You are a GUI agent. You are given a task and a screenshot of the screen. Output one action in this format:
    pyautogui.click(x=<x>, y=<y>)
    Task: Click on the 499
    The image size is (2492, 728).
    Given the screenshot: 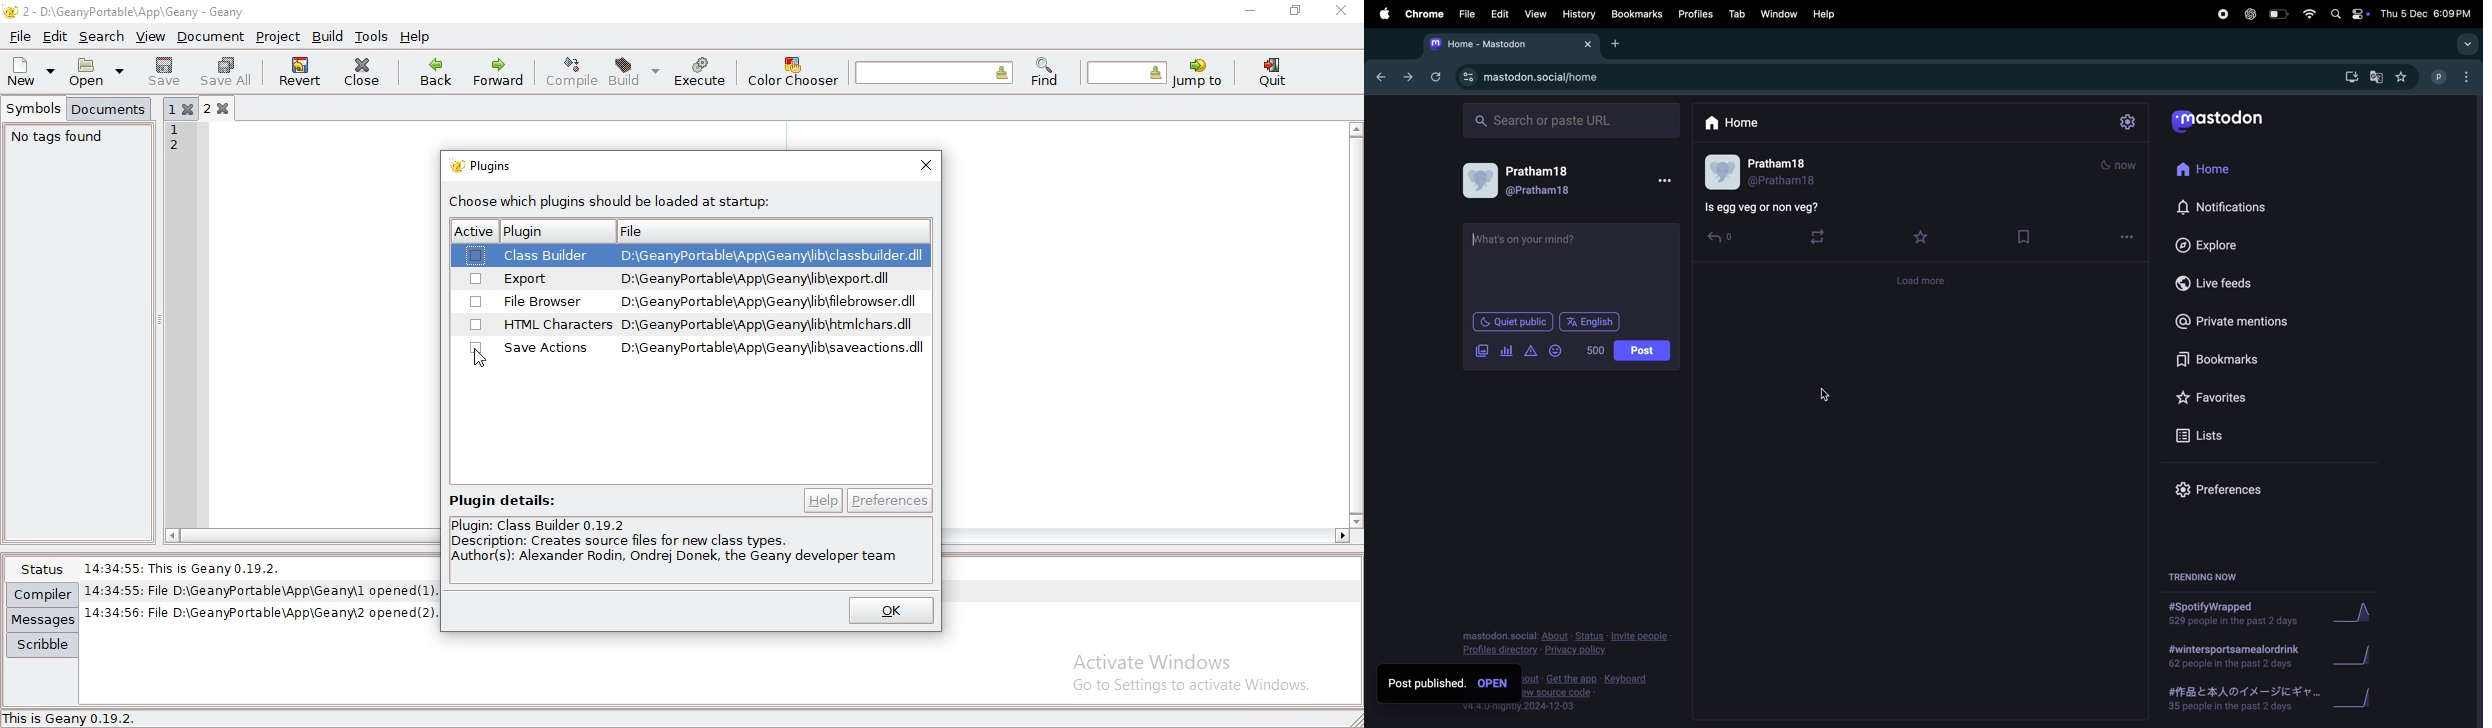 What is the action you would take?
    pyautogui.click(x=1597, y=349)
    